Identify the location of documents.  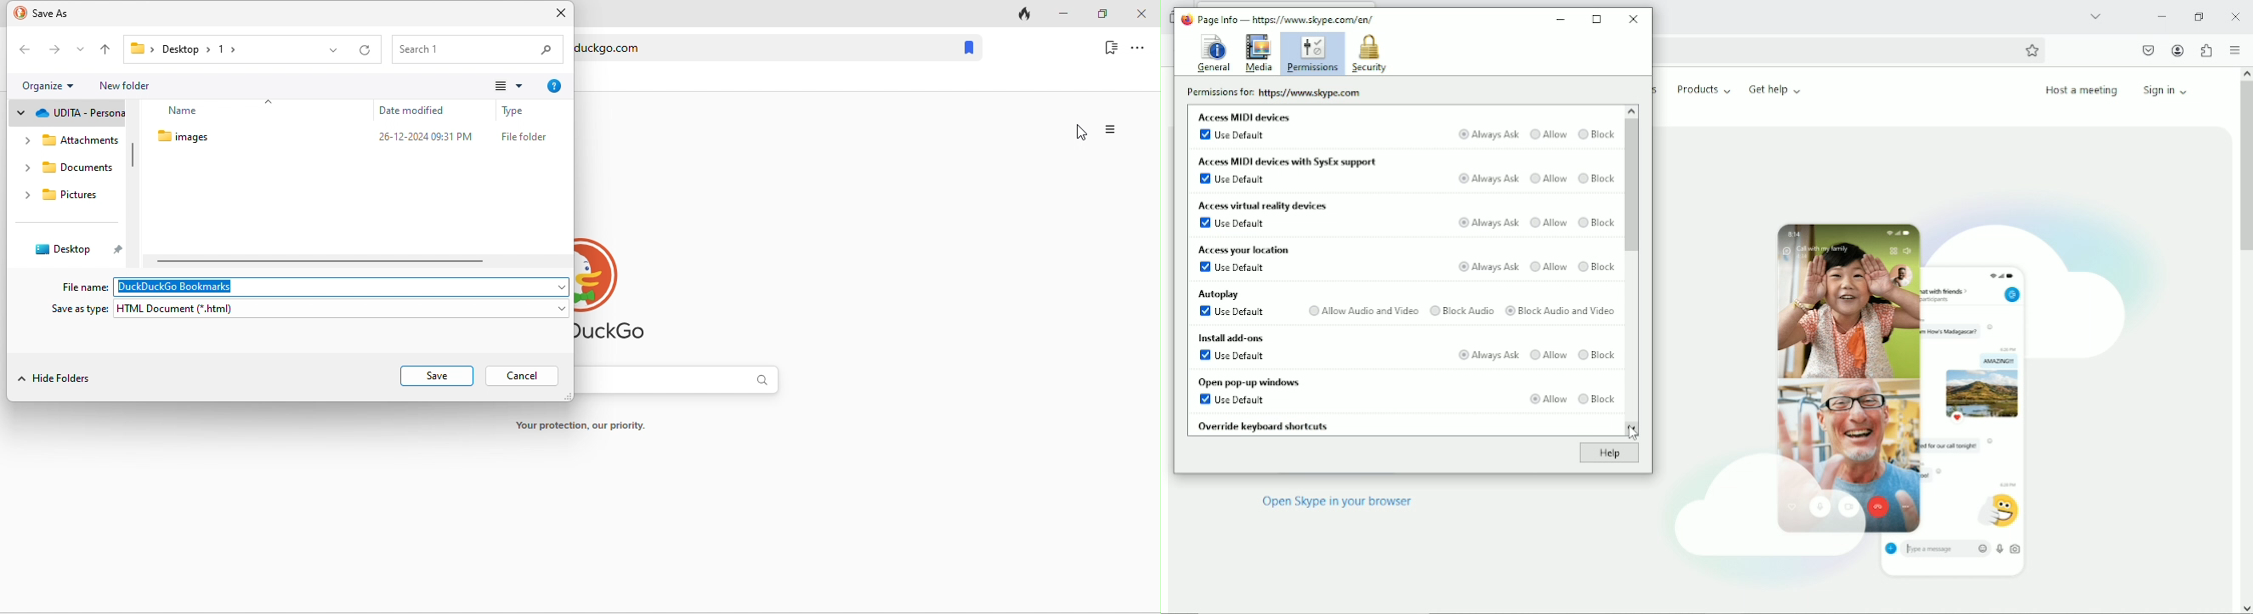
(67, 168).